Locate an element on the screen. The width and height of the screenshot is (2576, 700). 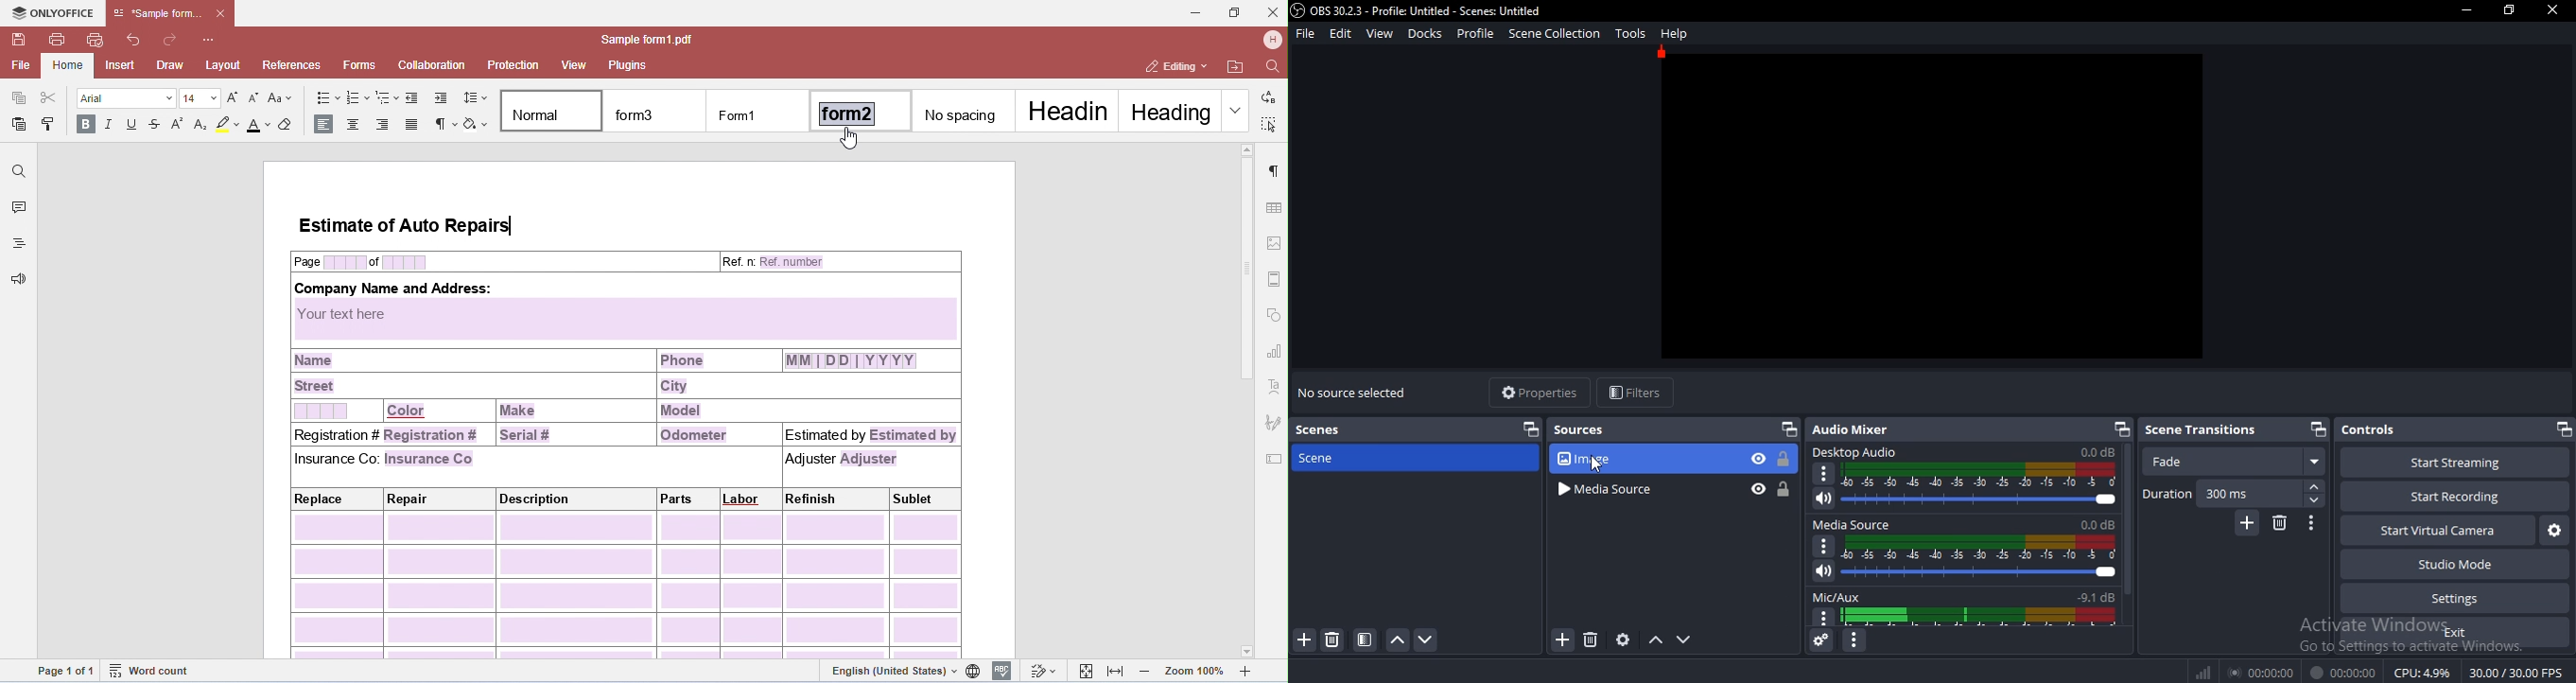
lock is located at coordinates (1780, 459).